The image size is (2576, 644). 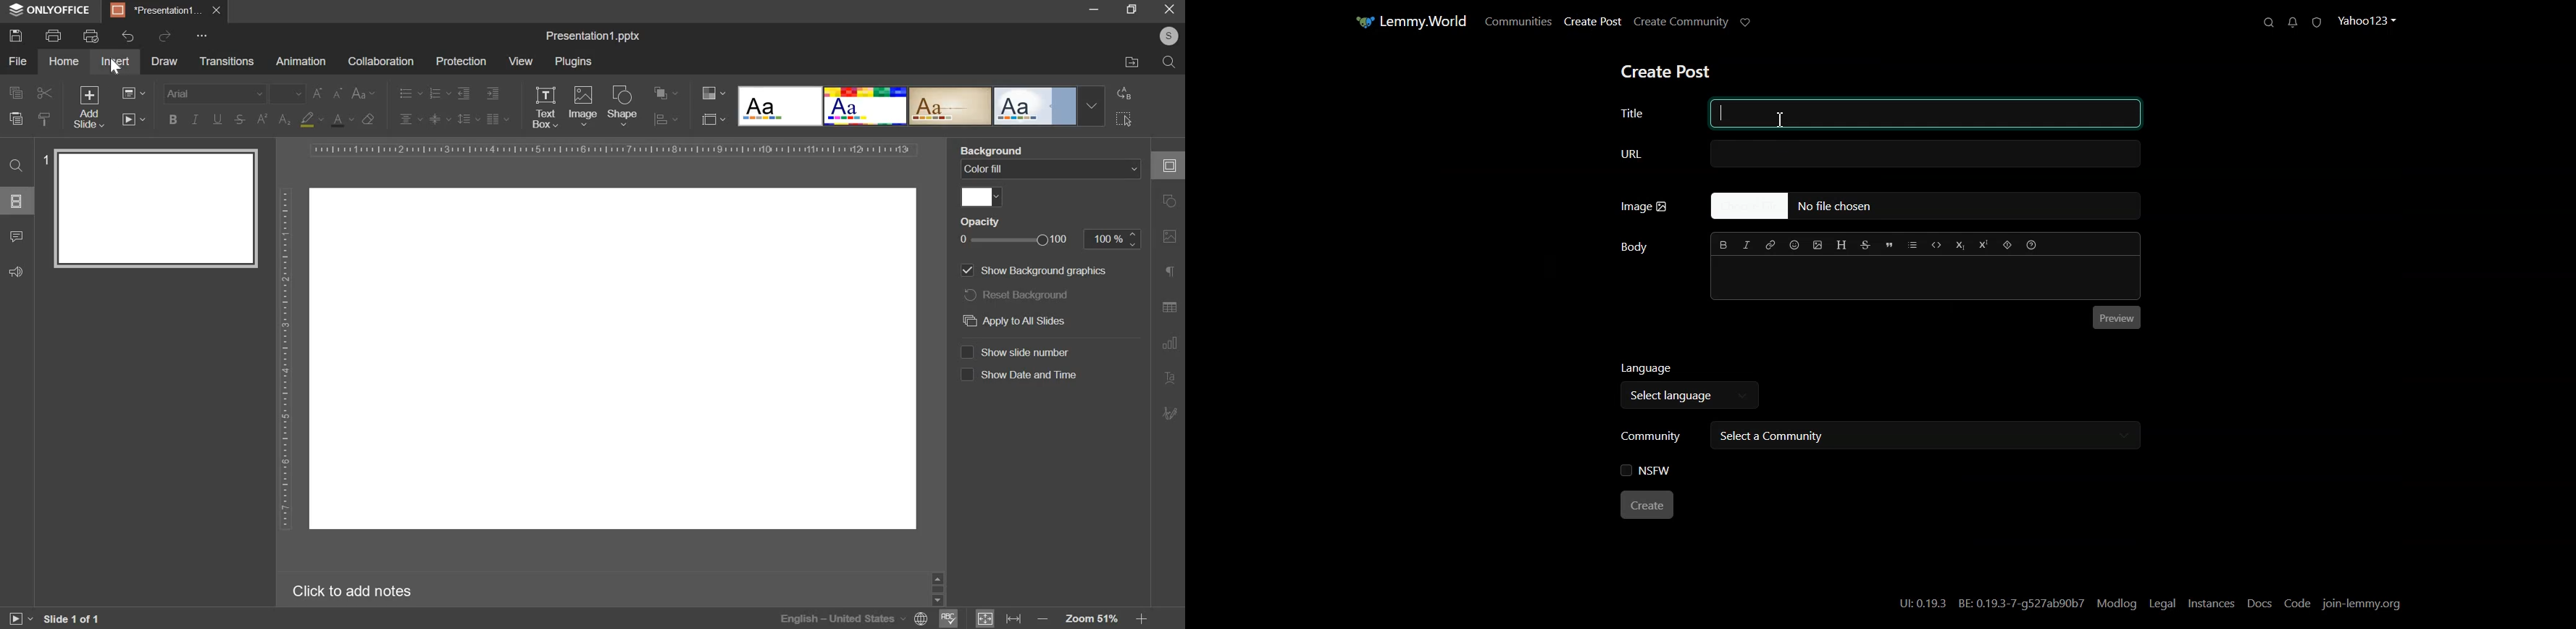 What do you see at coordinates (172, 118) in the screenshot?
I see `bold` at bounding box center [172, 118].